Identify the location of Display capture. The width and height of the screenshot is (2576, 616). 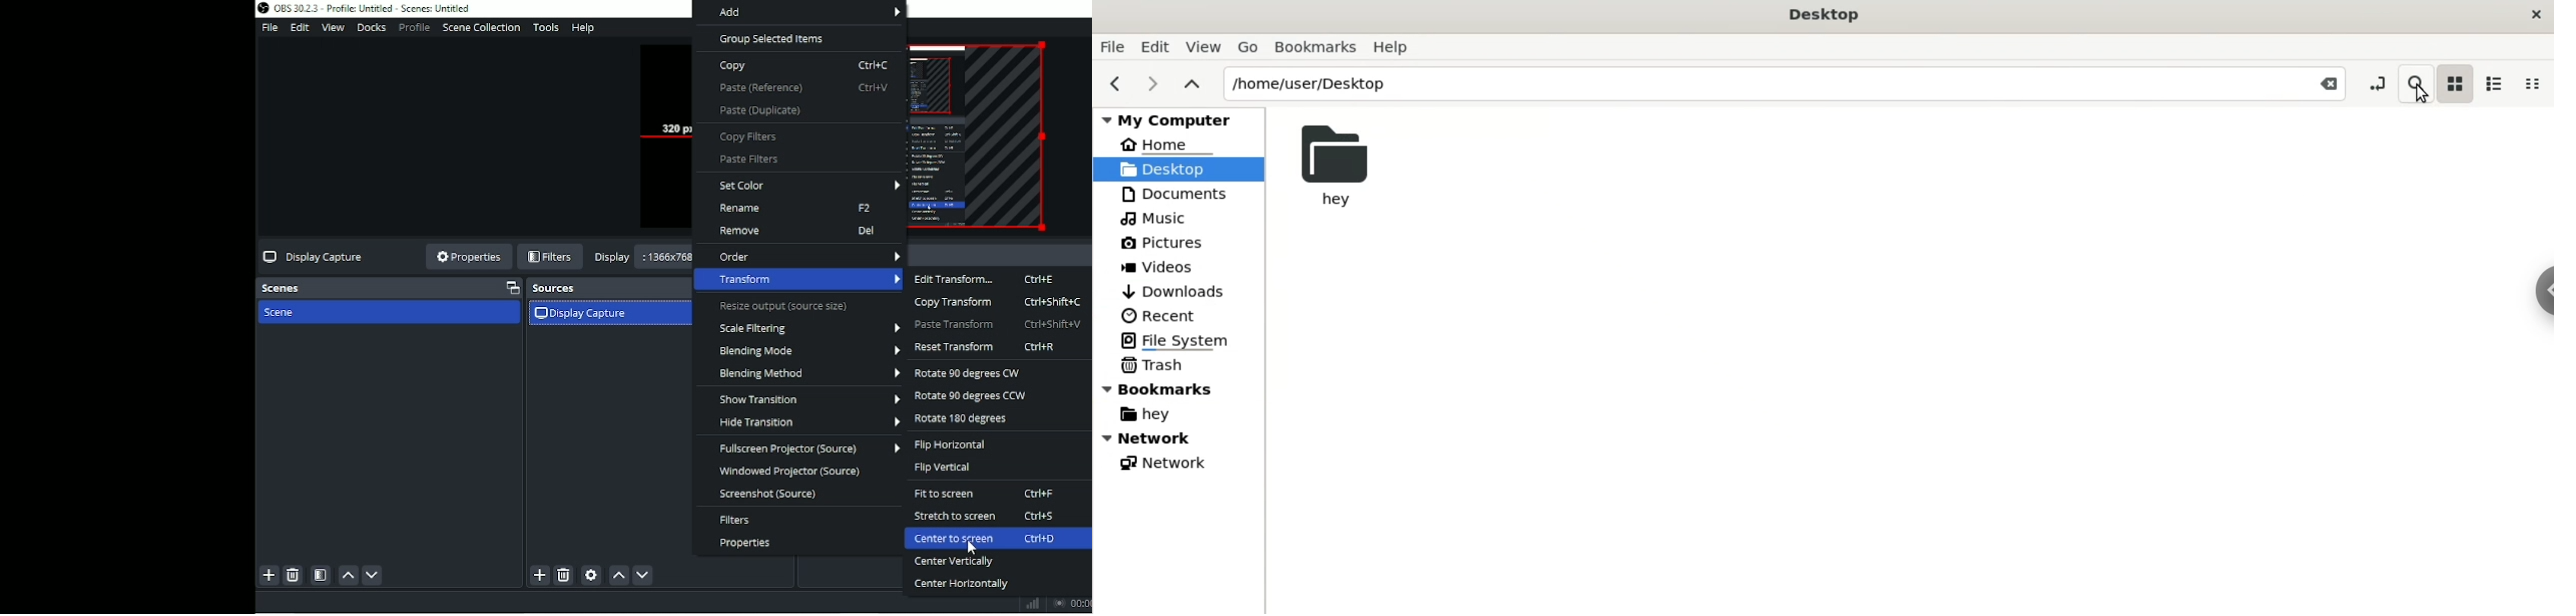
(585, 314).